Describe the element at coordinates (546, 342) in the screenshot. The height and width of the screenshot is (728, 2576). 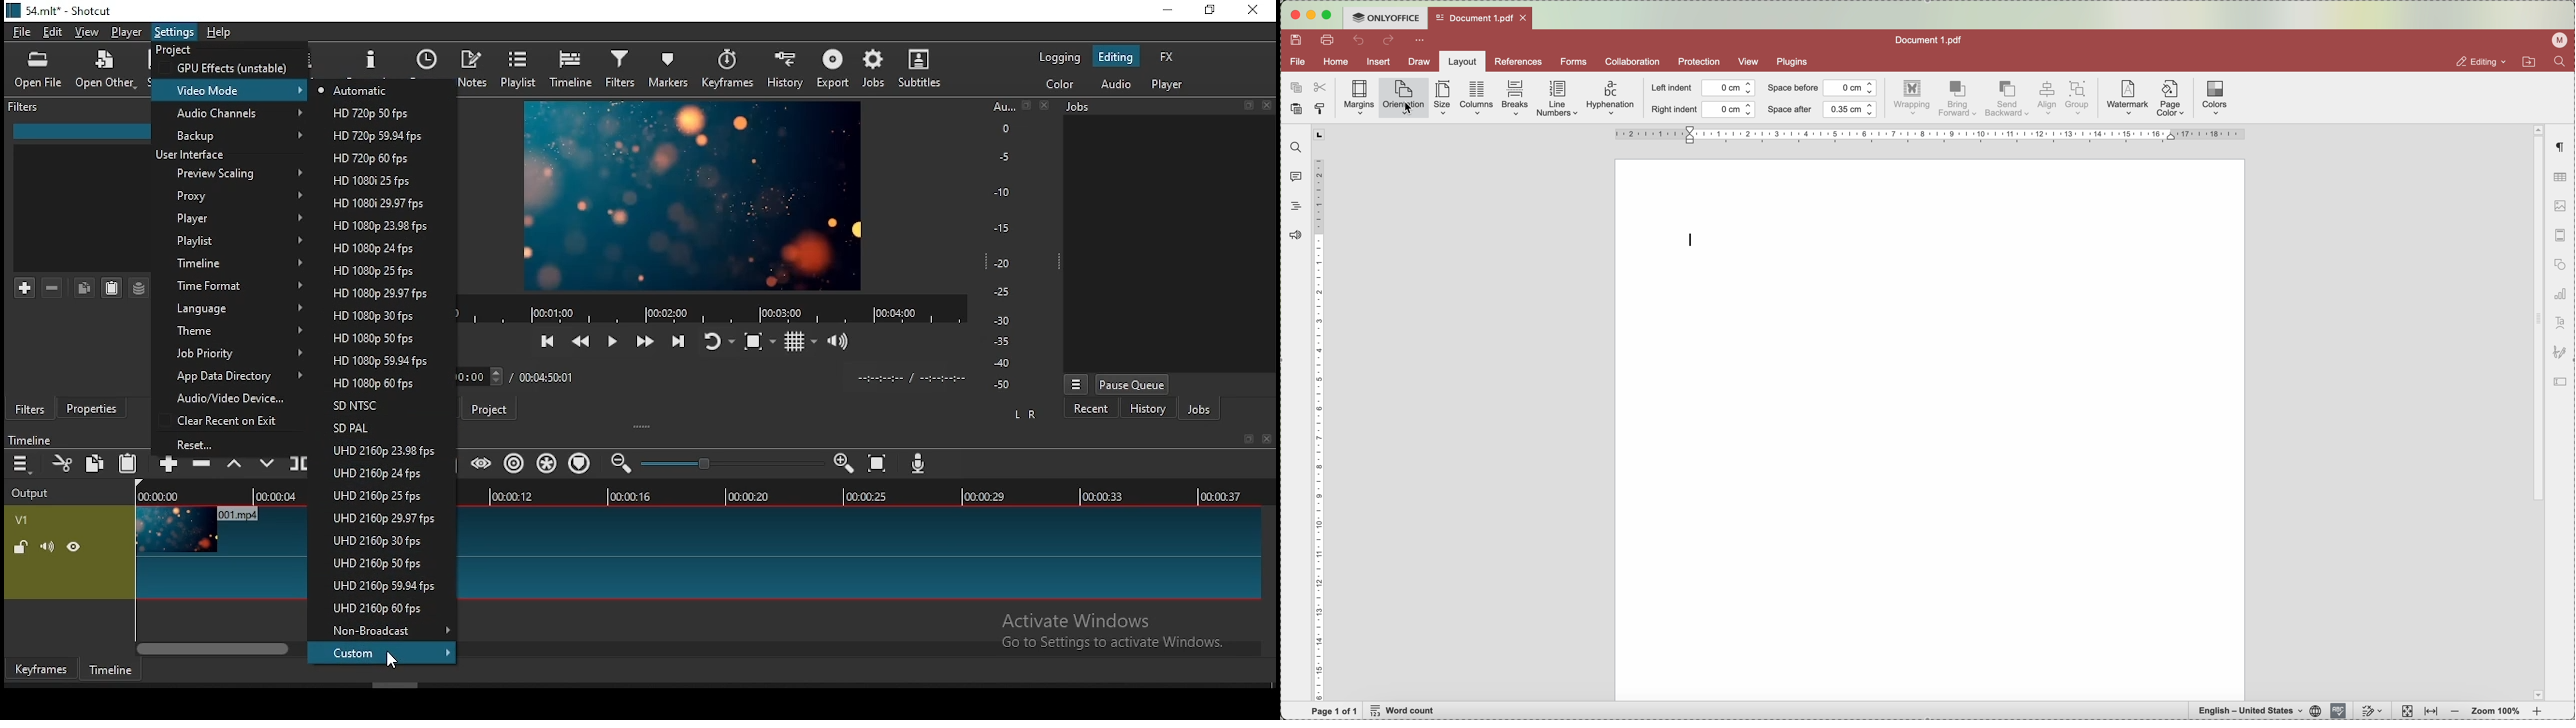
I see `skip to the previous point` at that location.